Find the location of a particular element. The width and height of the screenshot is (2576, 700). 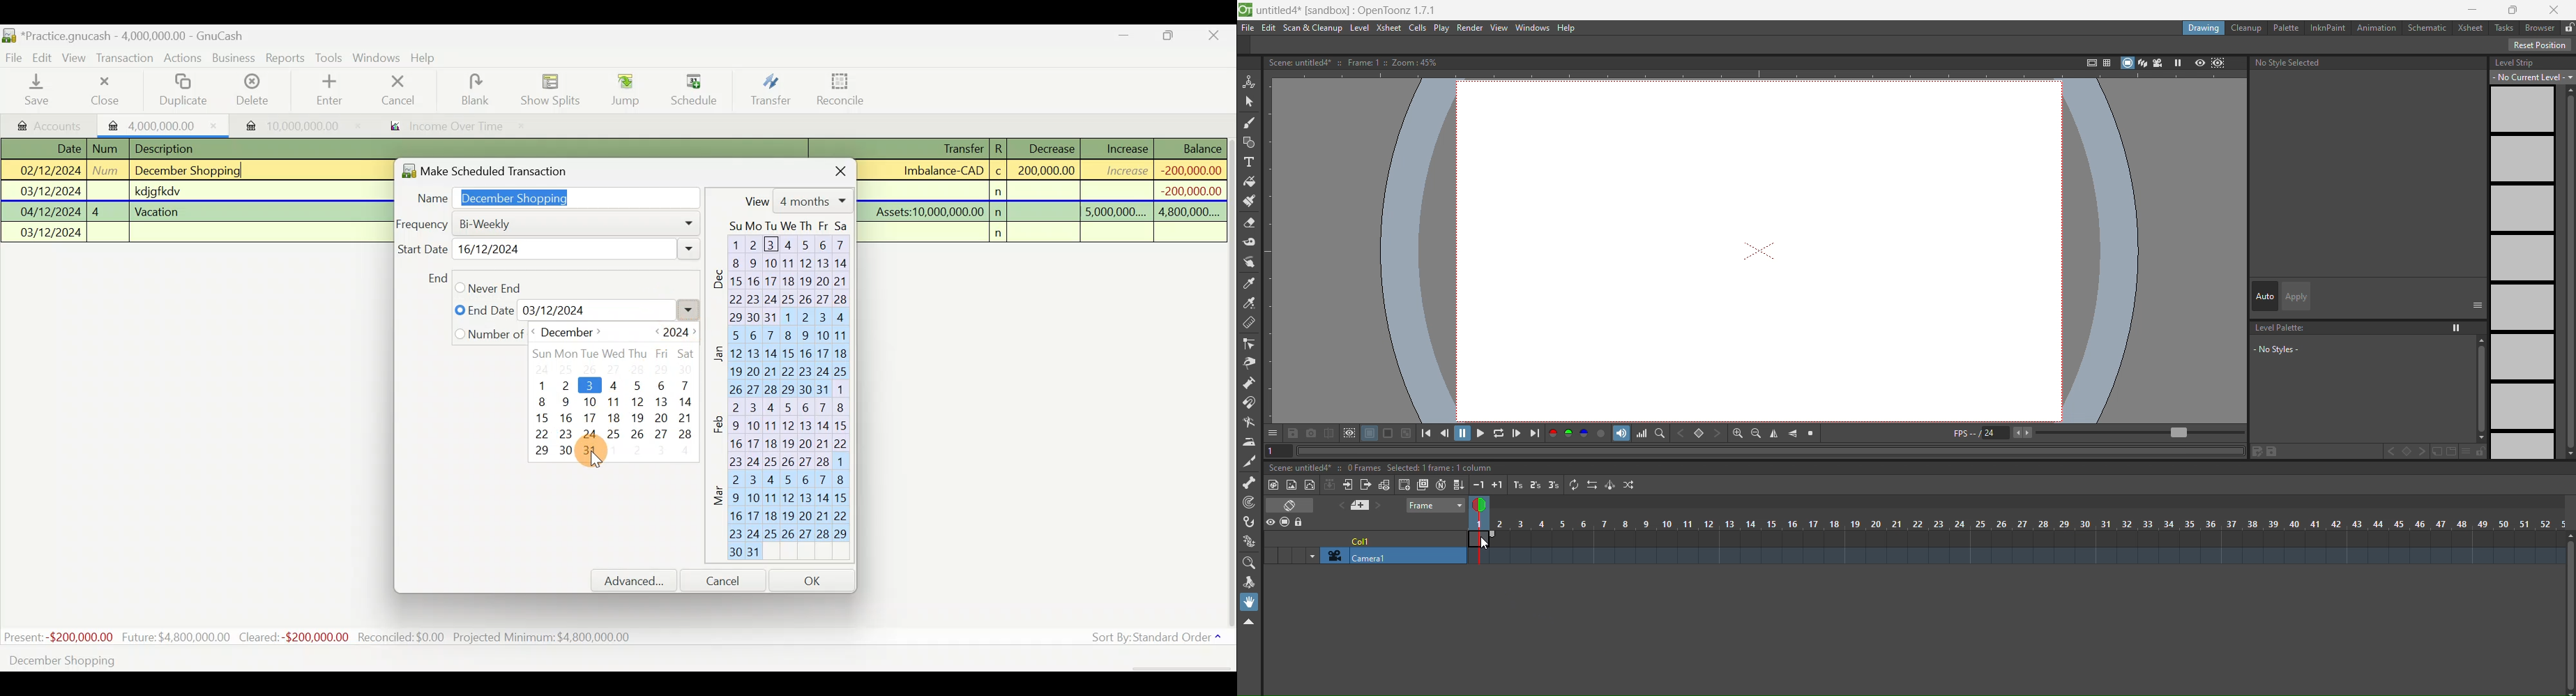

render is located at coordinates (1471, 28).